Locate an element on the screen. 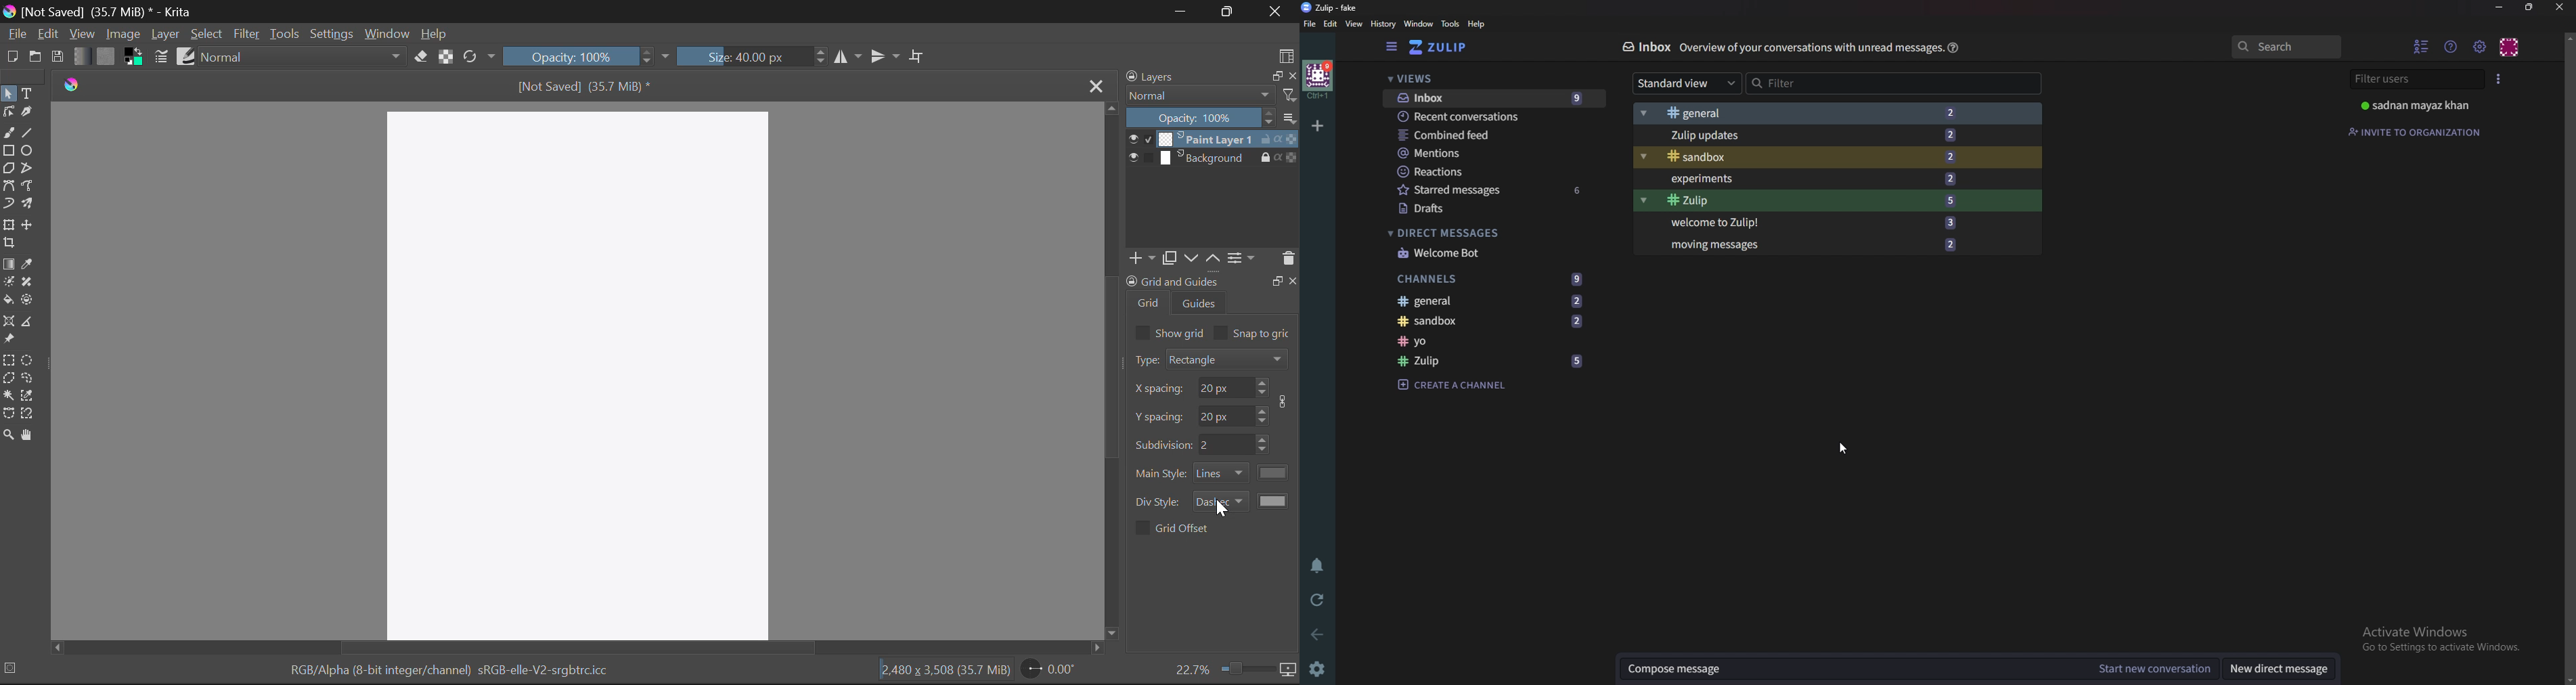 This screenshot has height=700, width=2576. Opacity is located at coordinates (586, 56).